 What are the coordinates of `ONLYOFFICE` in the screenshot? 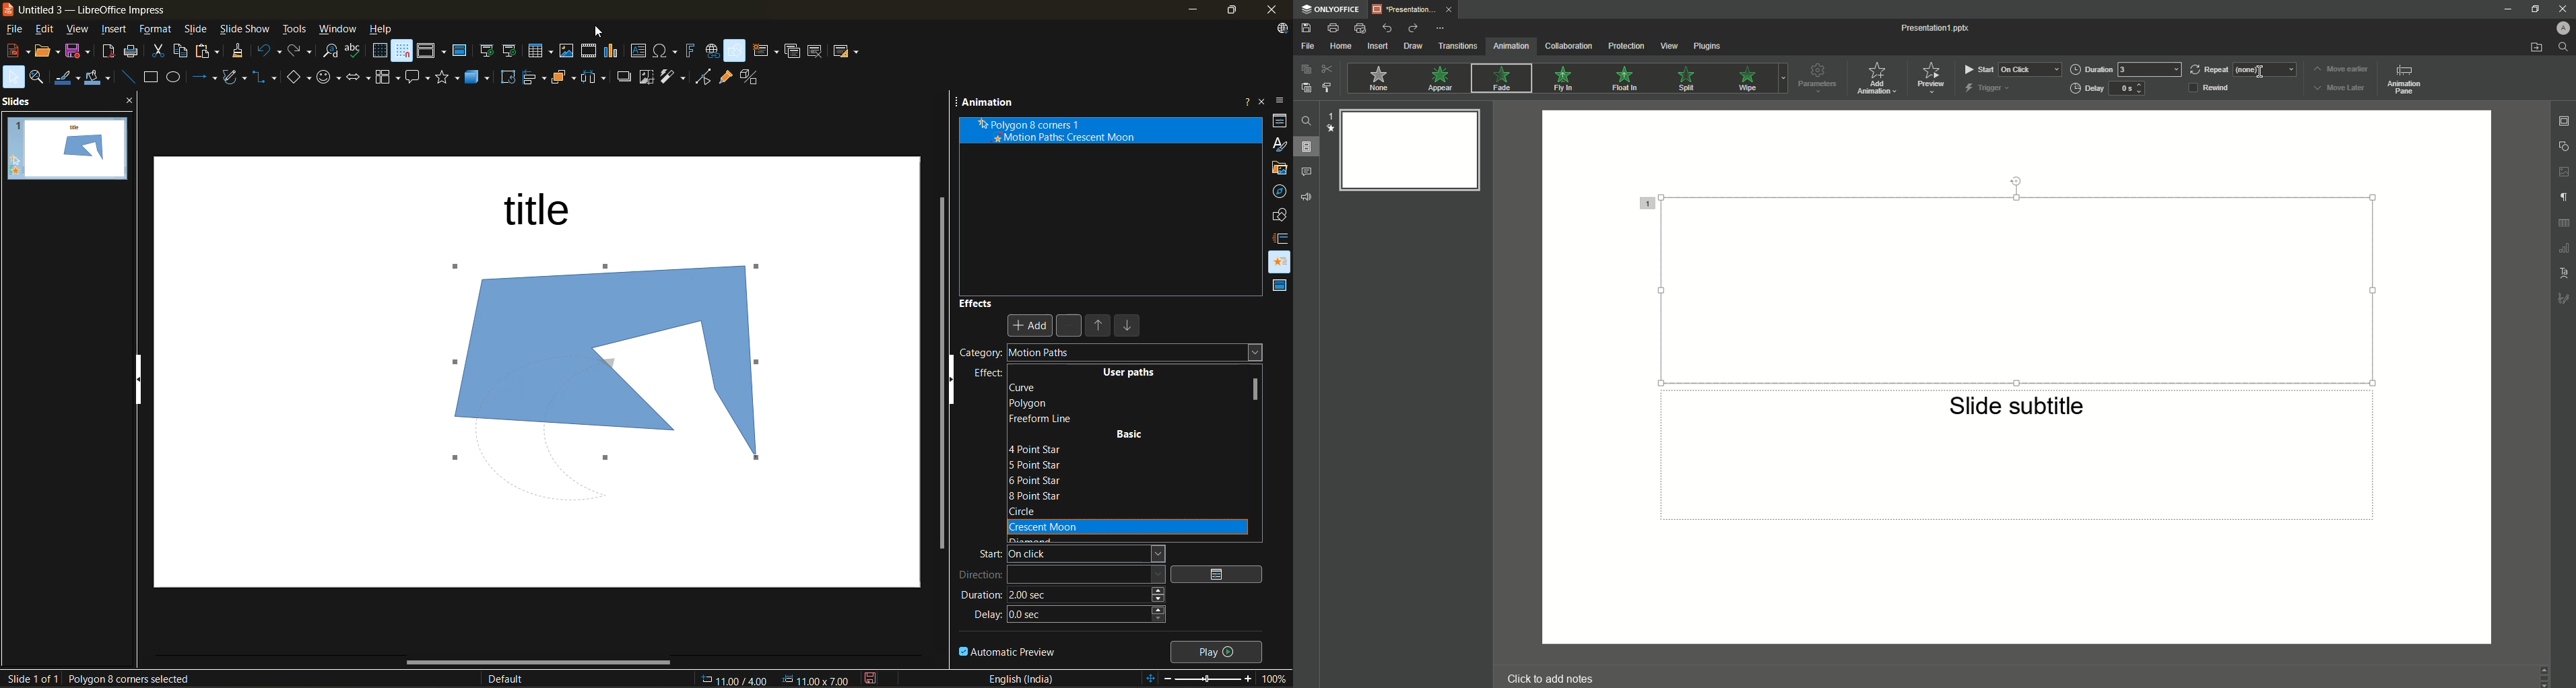 It's located at (1333, 9).